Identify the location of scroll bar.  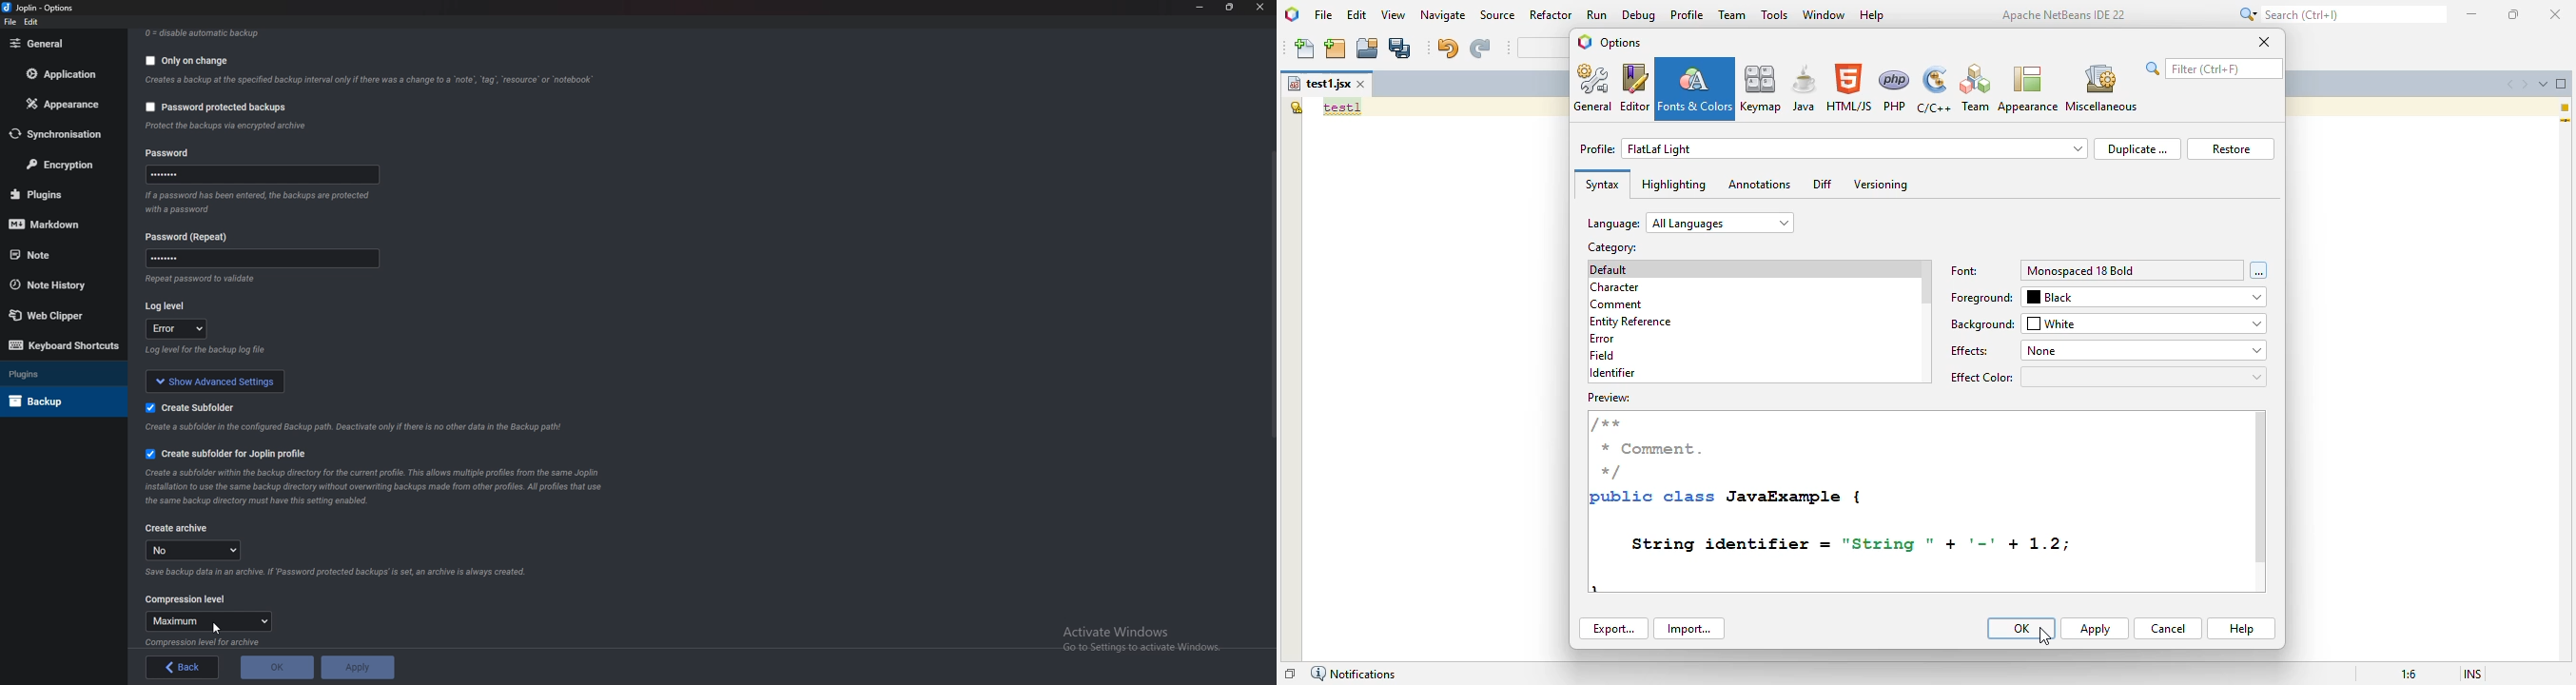
(1271, 298).